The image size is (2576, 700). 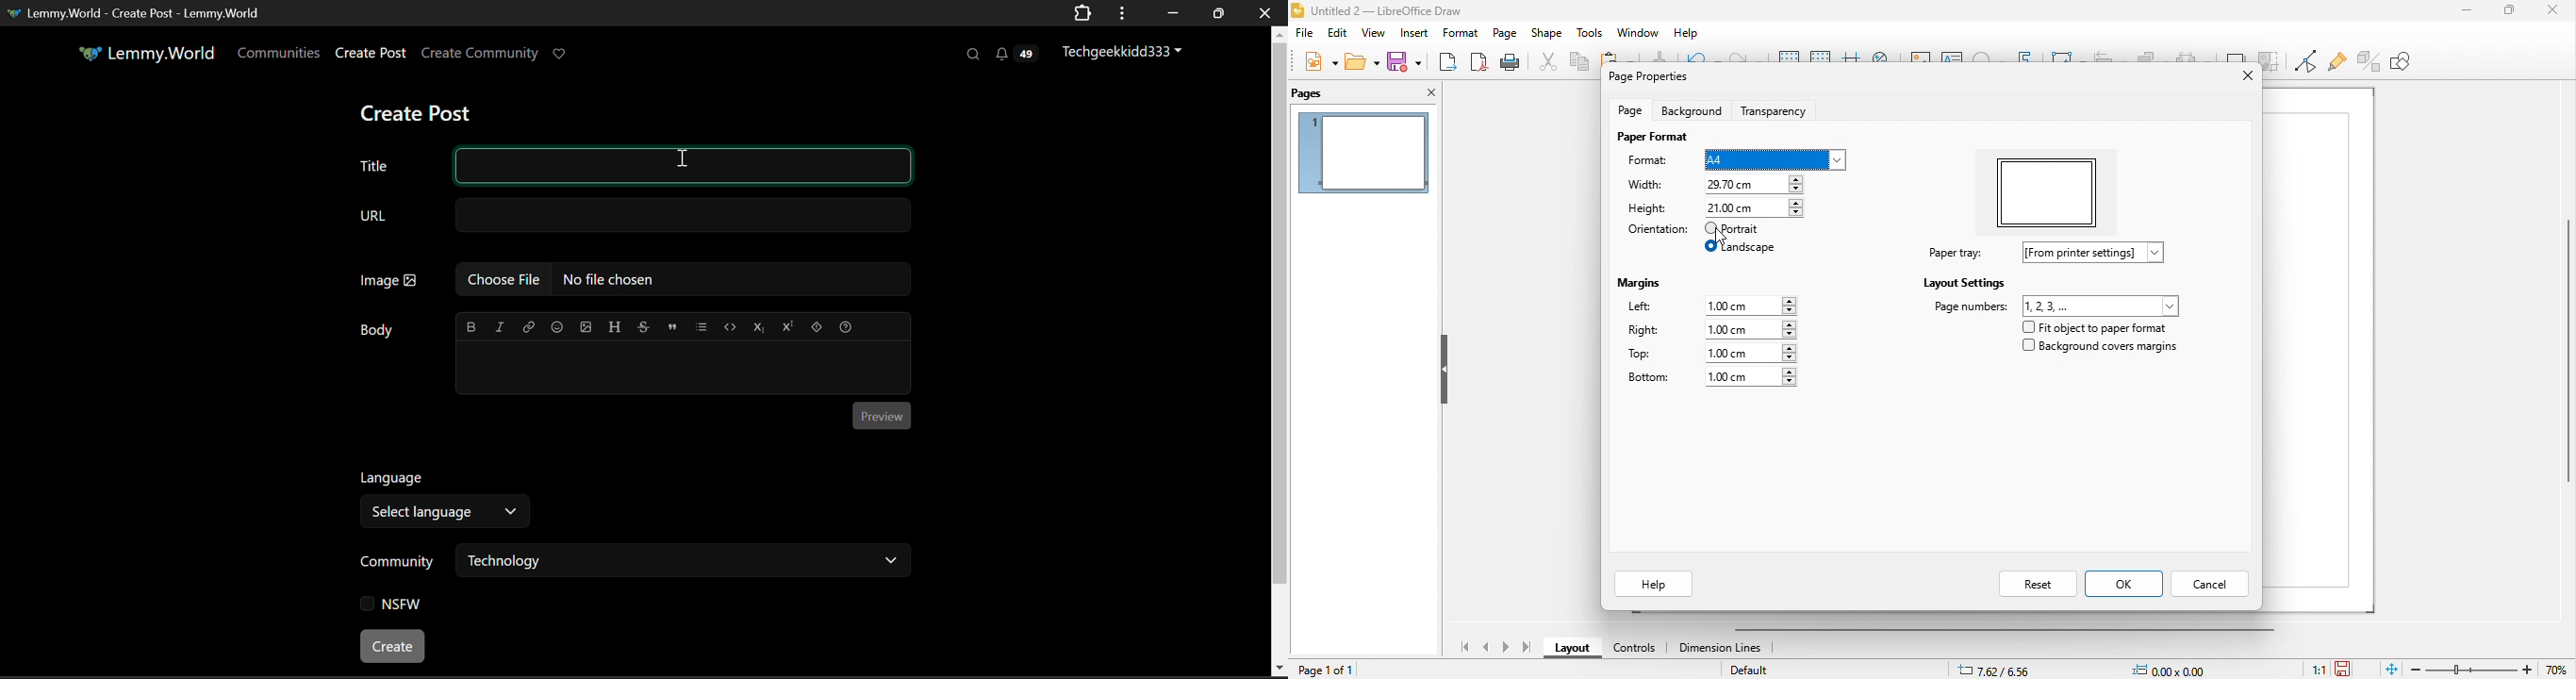 I want to click on tools, so click(x=1590, y=34).